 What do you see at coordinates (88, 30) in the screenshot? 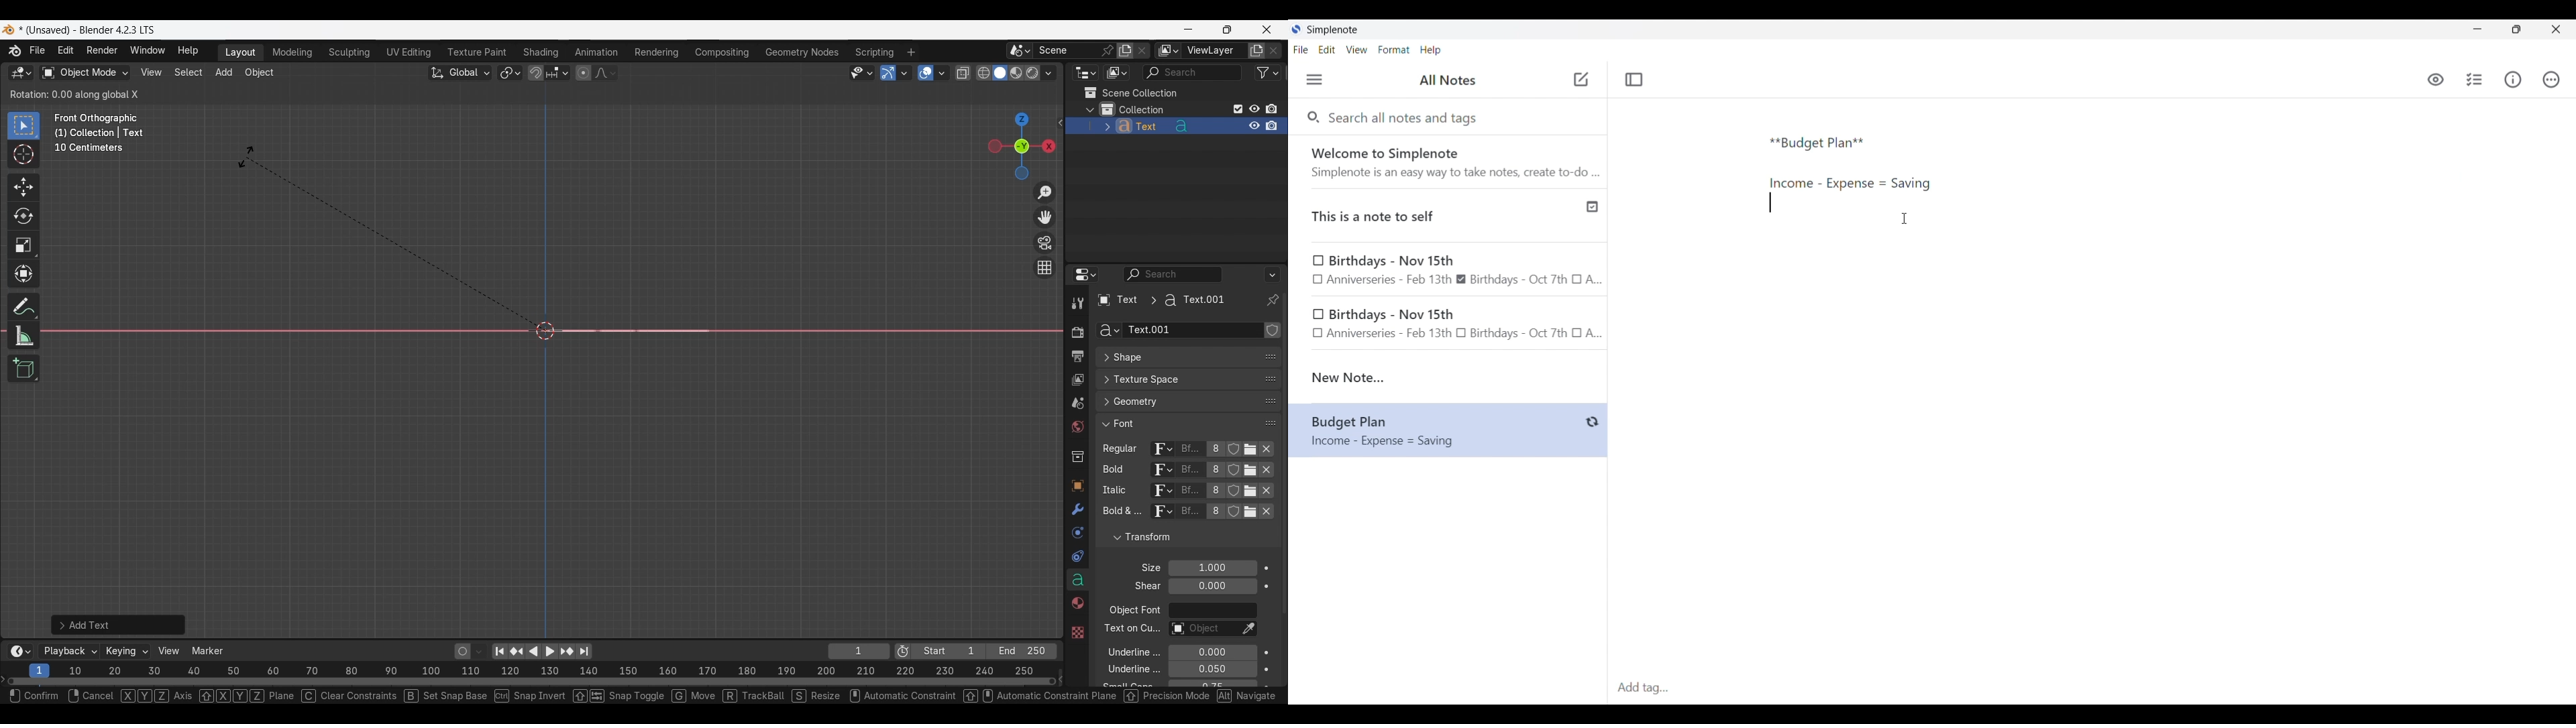
I see `Project and software name` at bounding box center [88, 30].